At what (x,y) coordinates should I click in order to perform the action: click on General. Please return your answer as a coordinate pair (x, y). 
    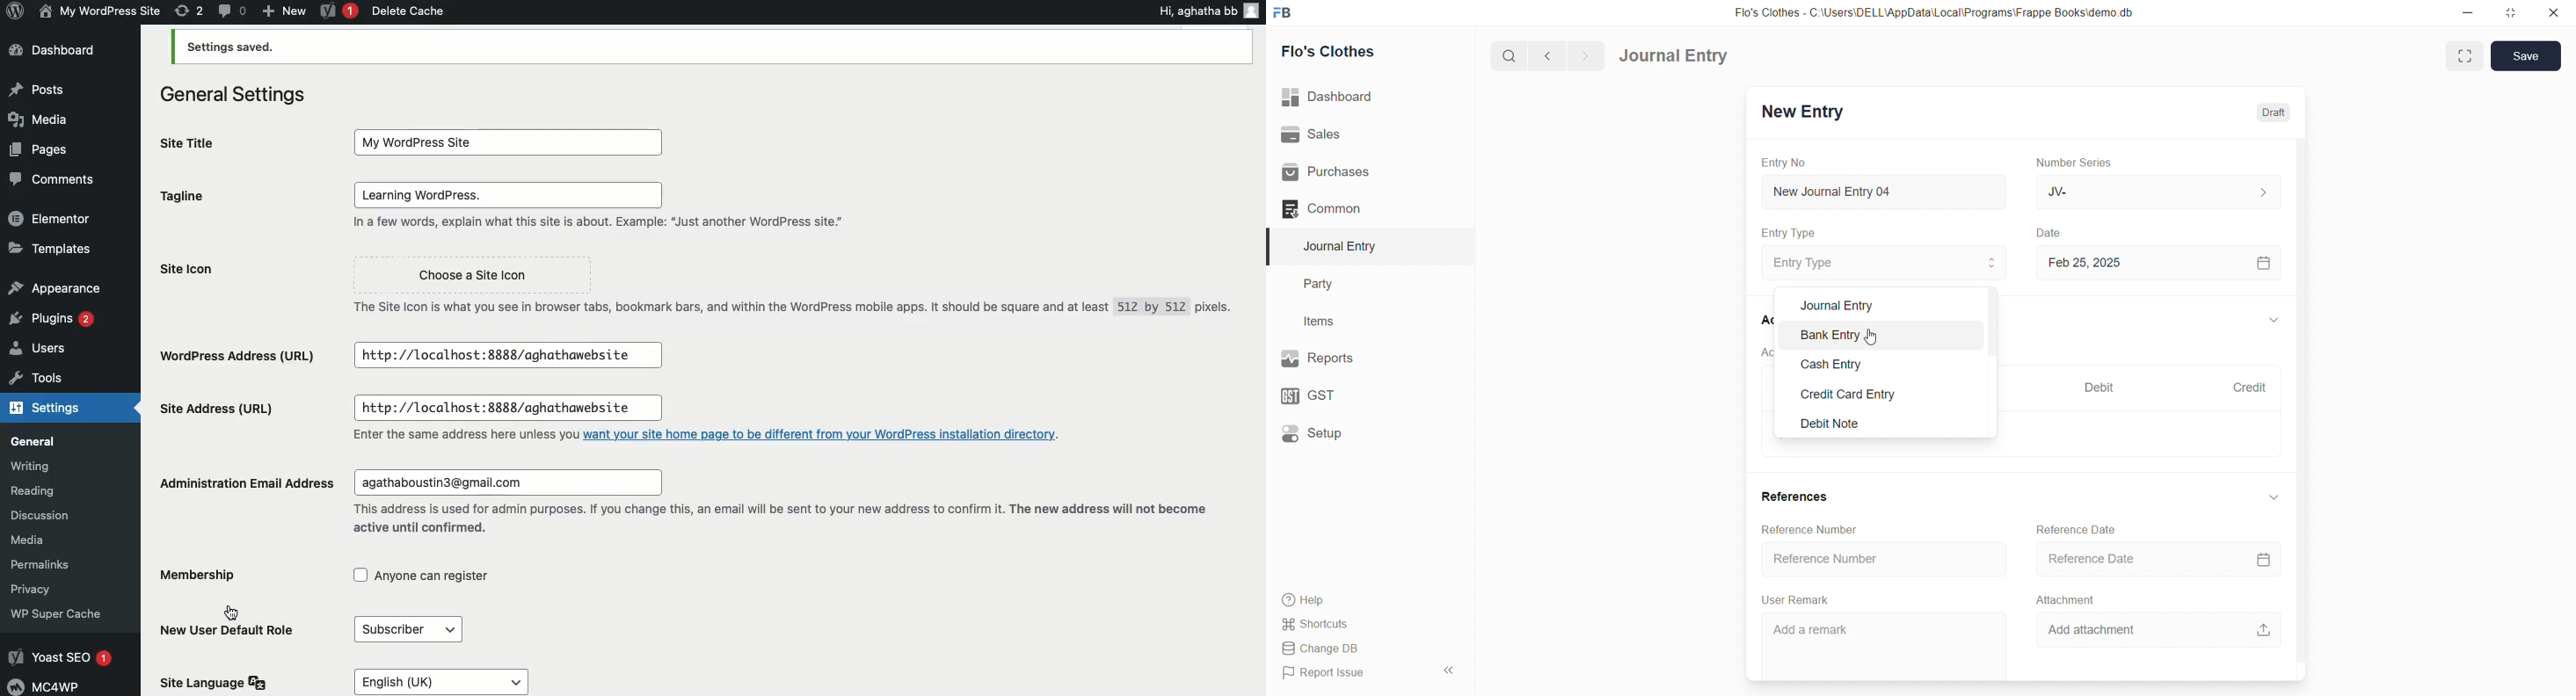
    Looking at the image, I should click on (57, 441).